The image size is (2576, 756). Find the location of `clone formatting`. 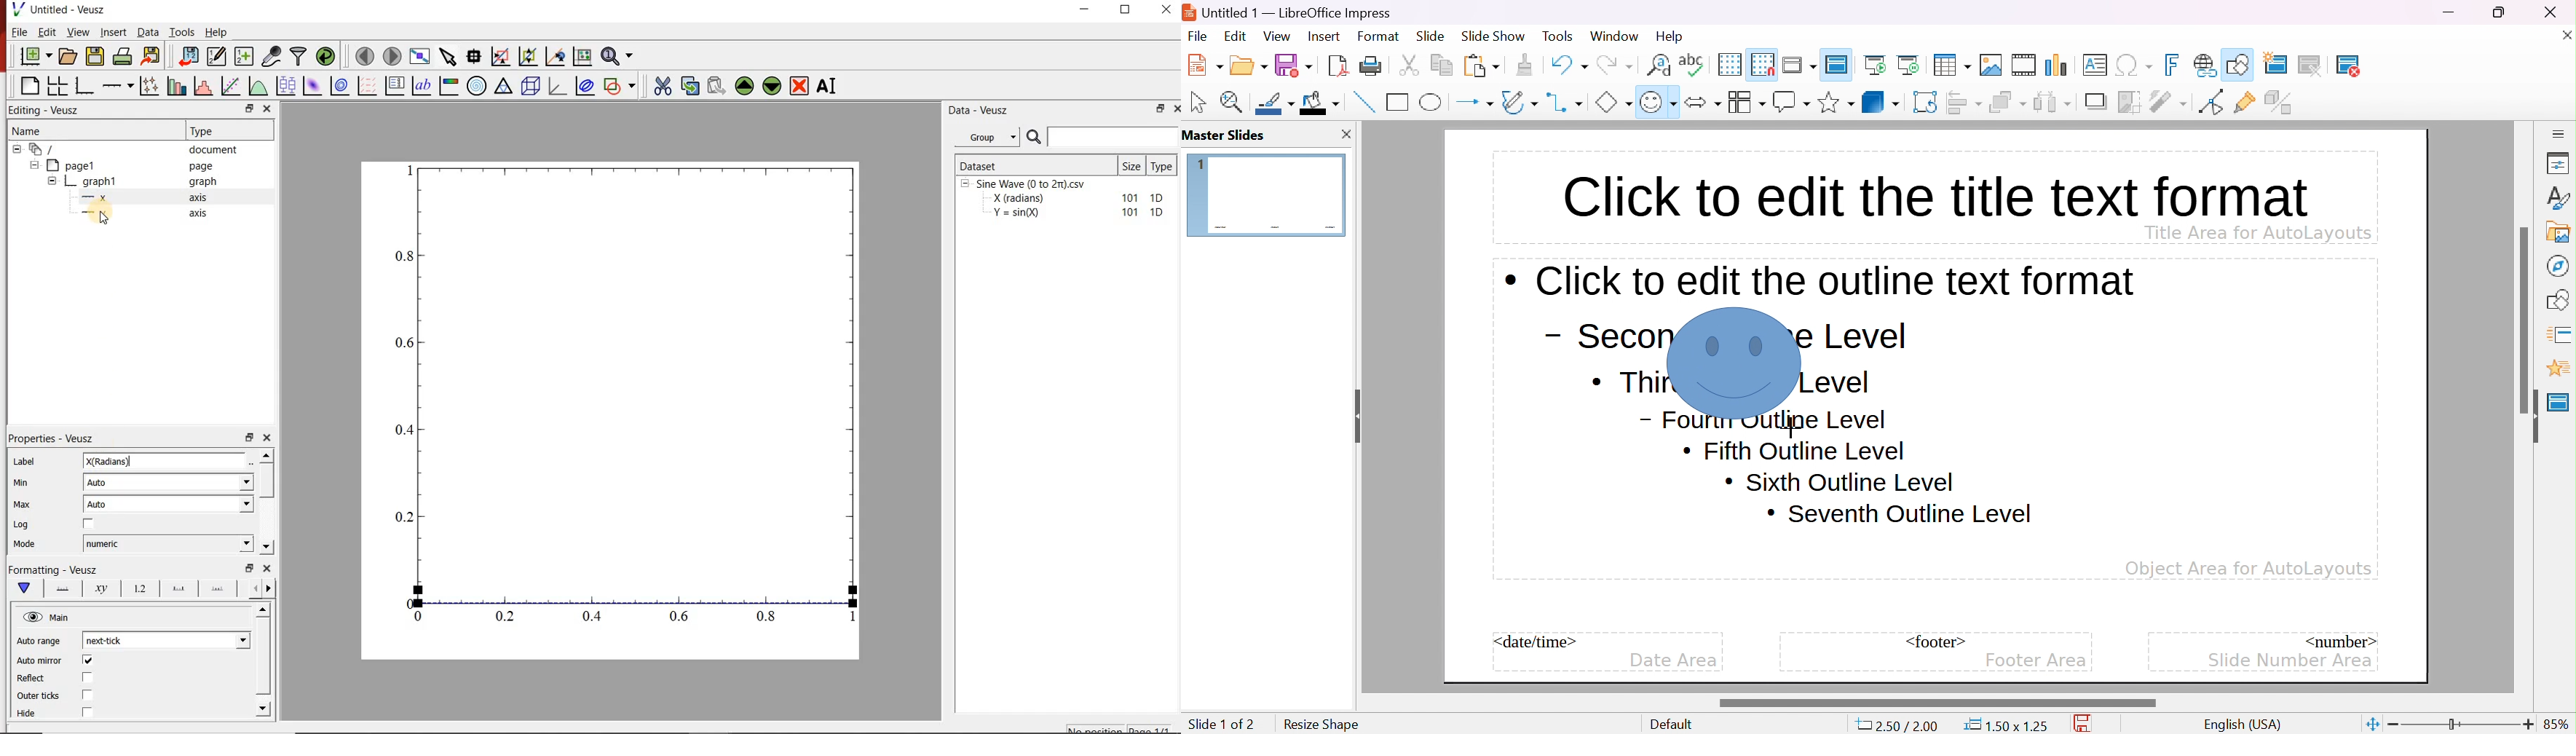

clone formatting is located at coordinates (1525, 65).